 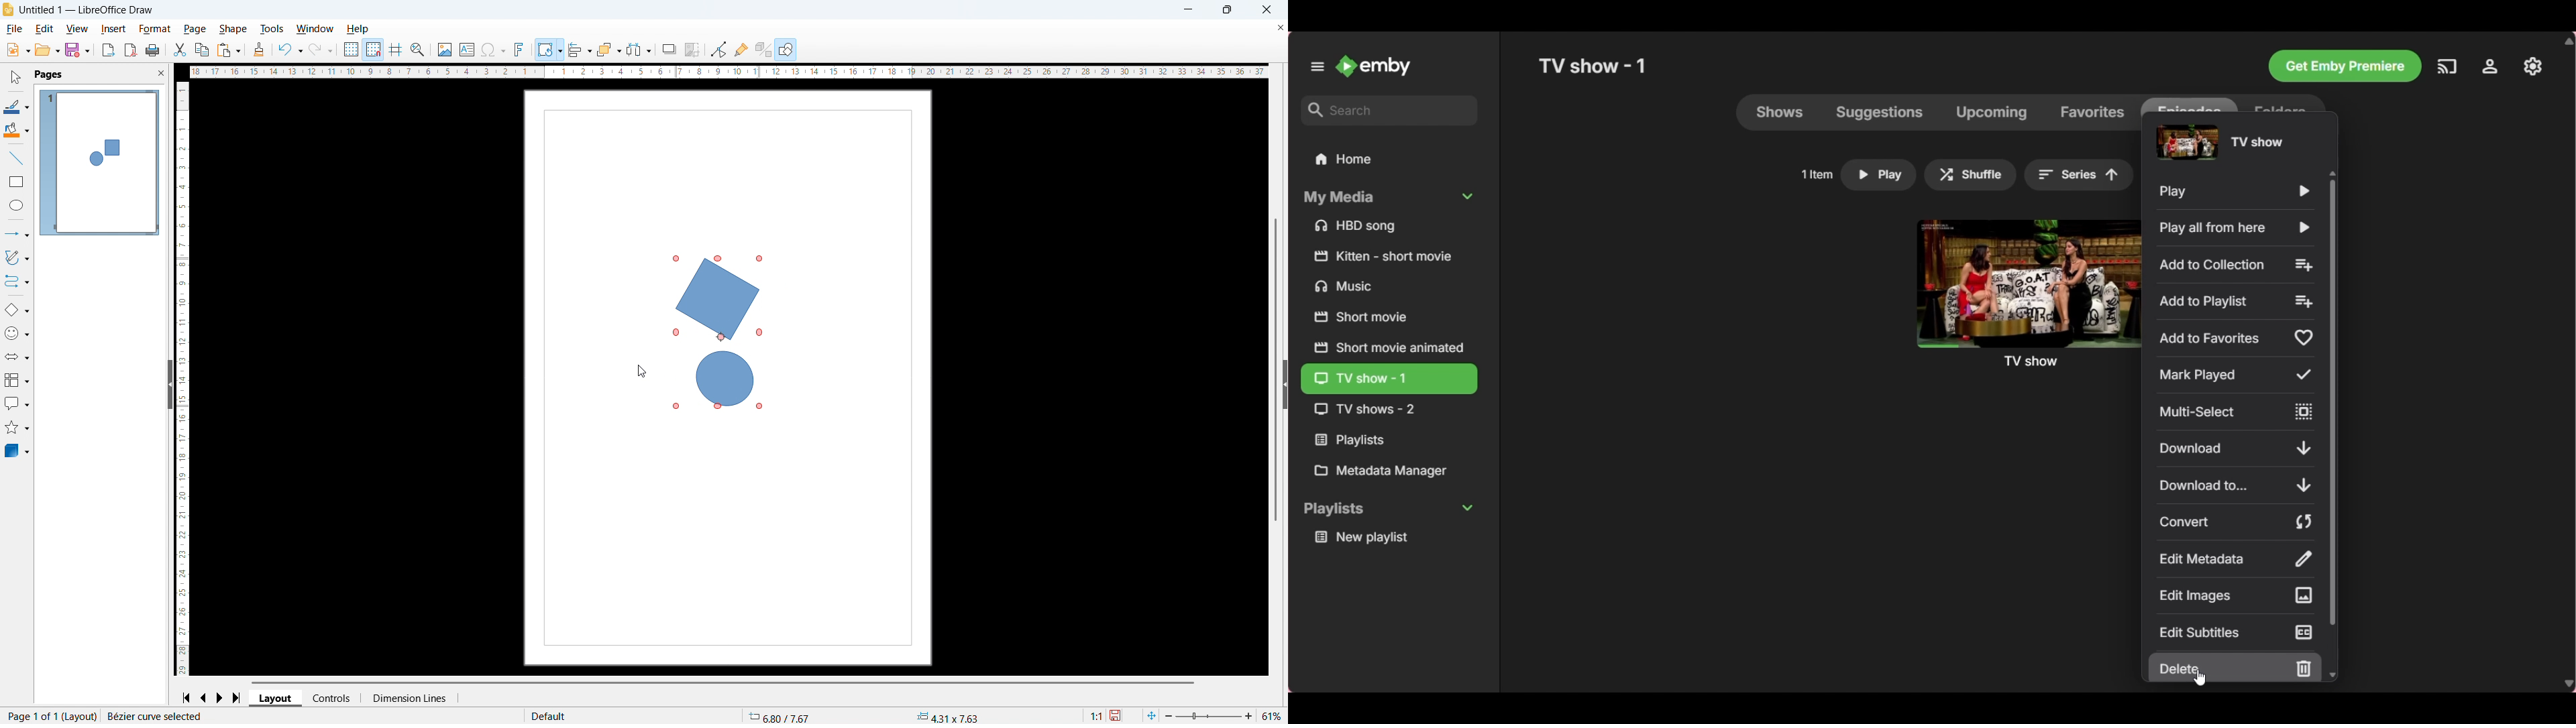 I want to click on Close PANE , so click(x=161, y=72).